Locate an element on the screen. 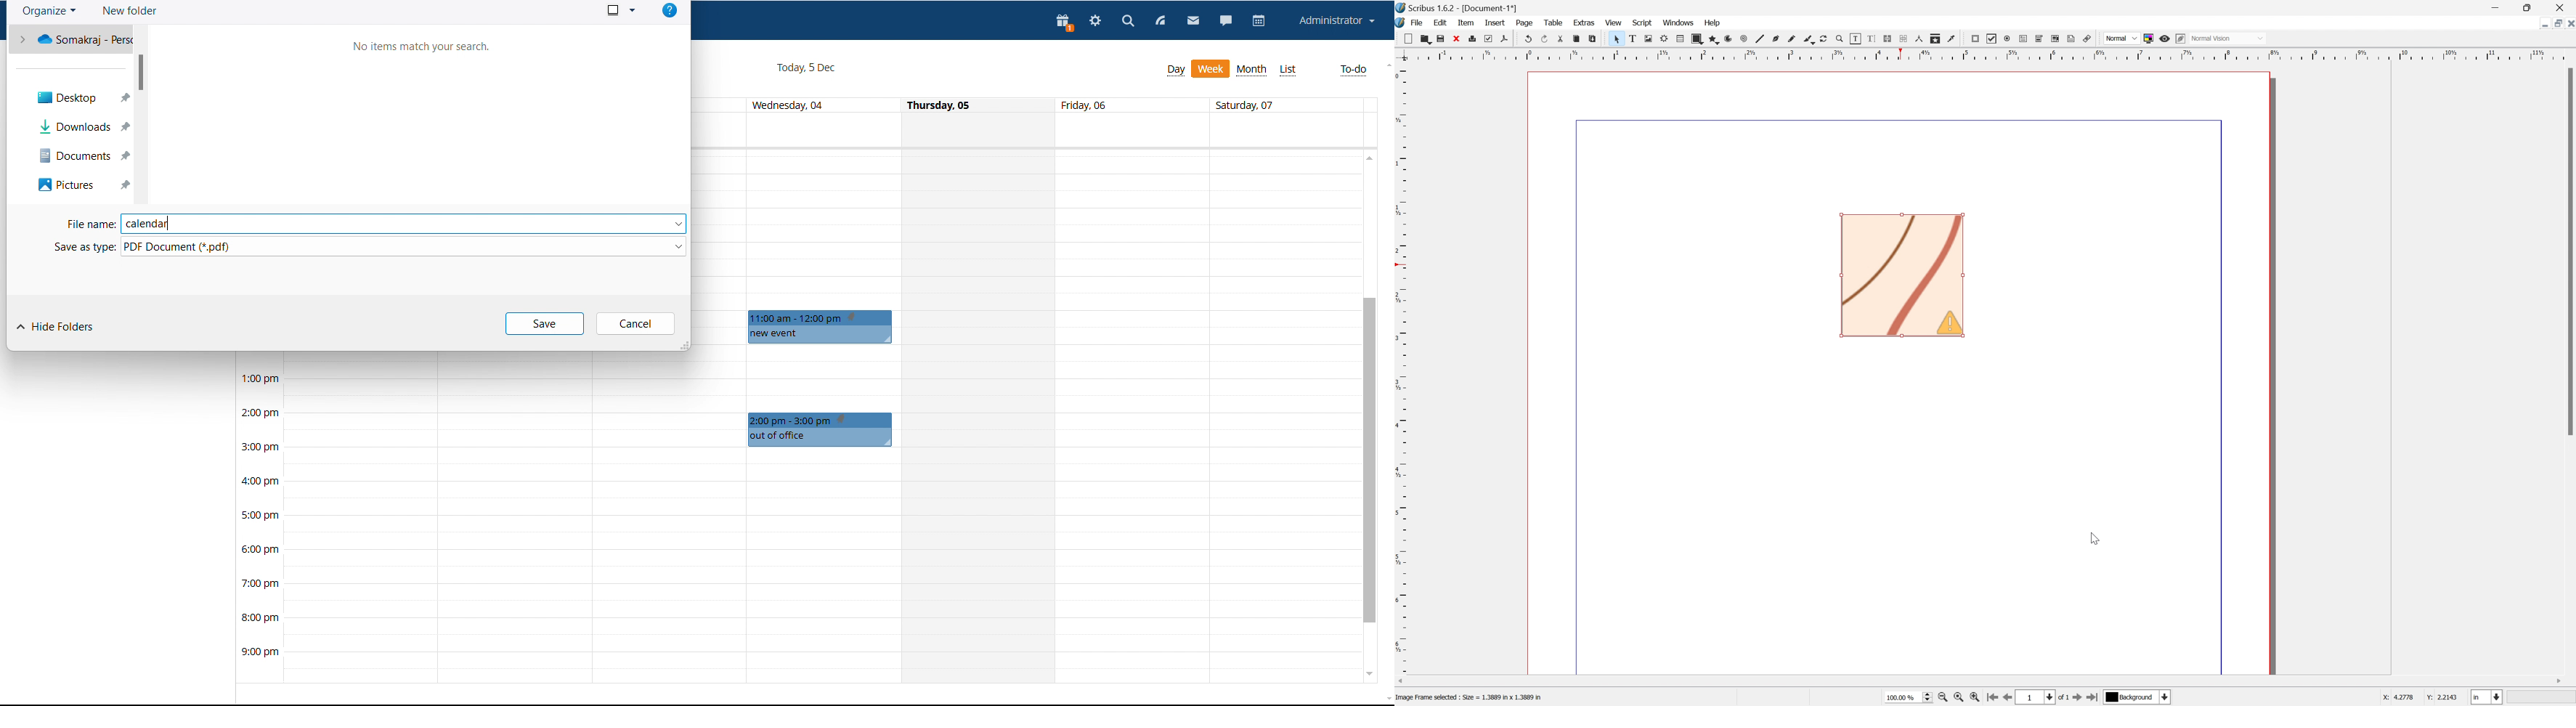  Image frame is located at coordinates (1647, 37).